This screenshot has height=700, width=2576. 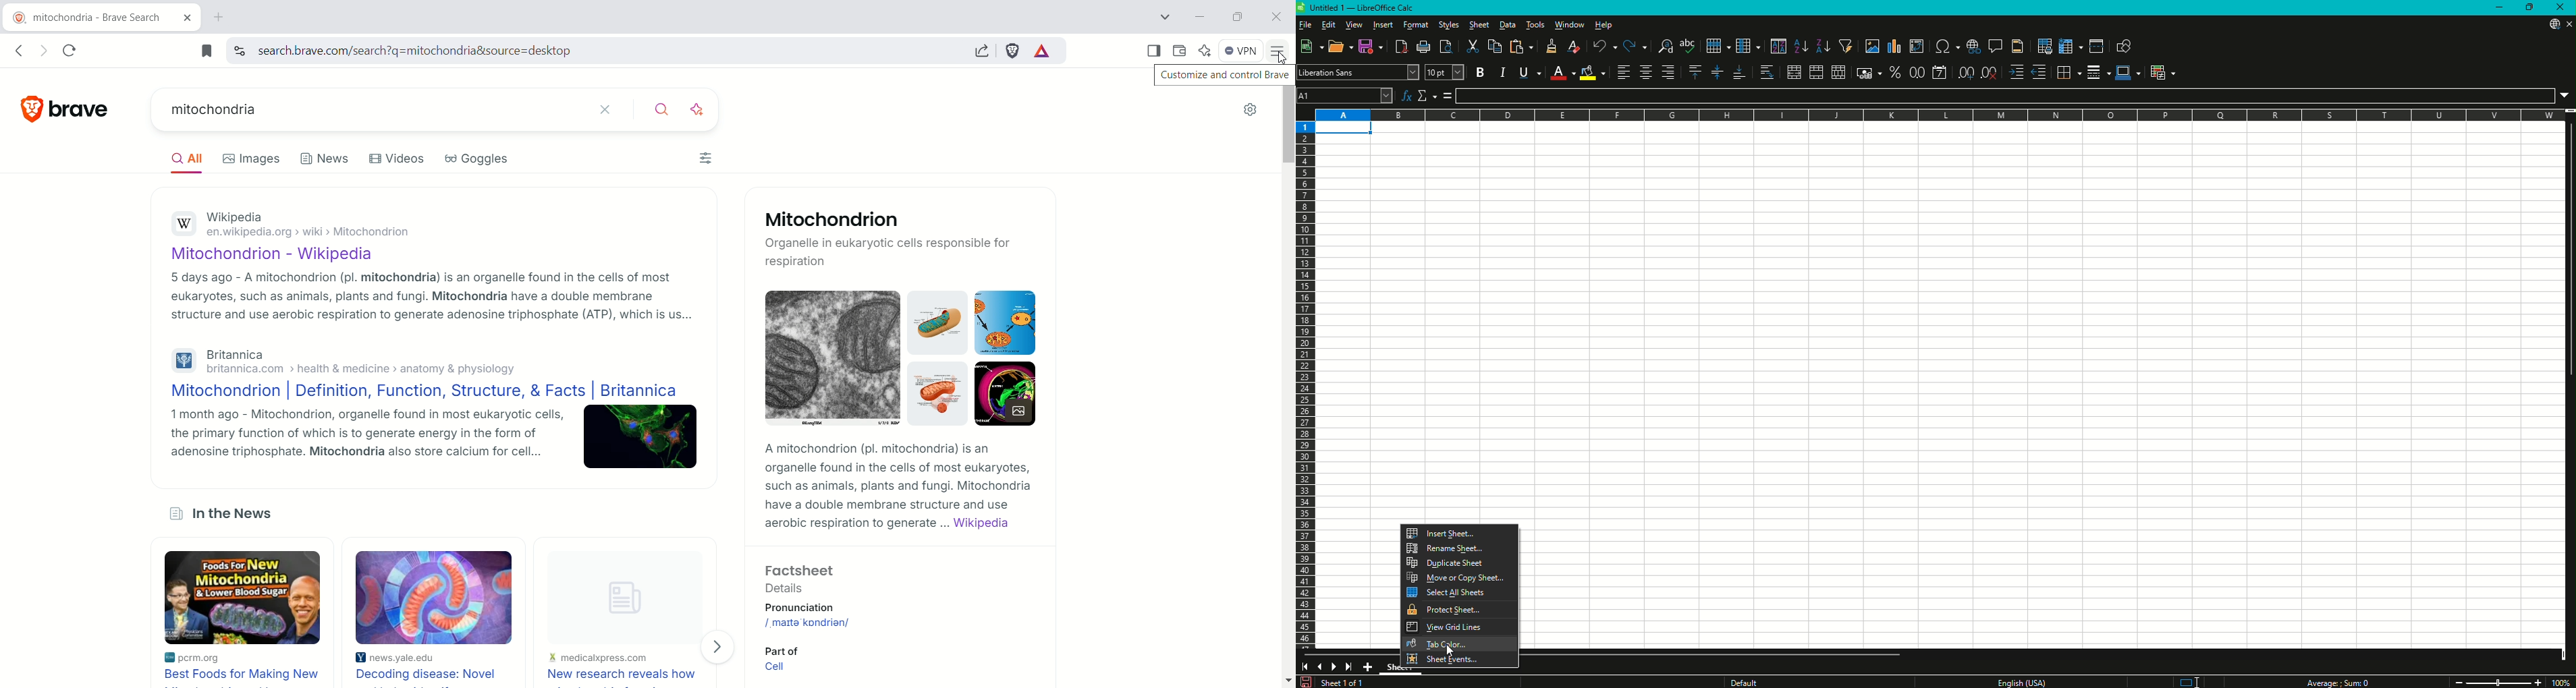 What do you see at coordinates (2069, 73) in the screenshot?
I see `Borders` at bounding box center [2069, 73].